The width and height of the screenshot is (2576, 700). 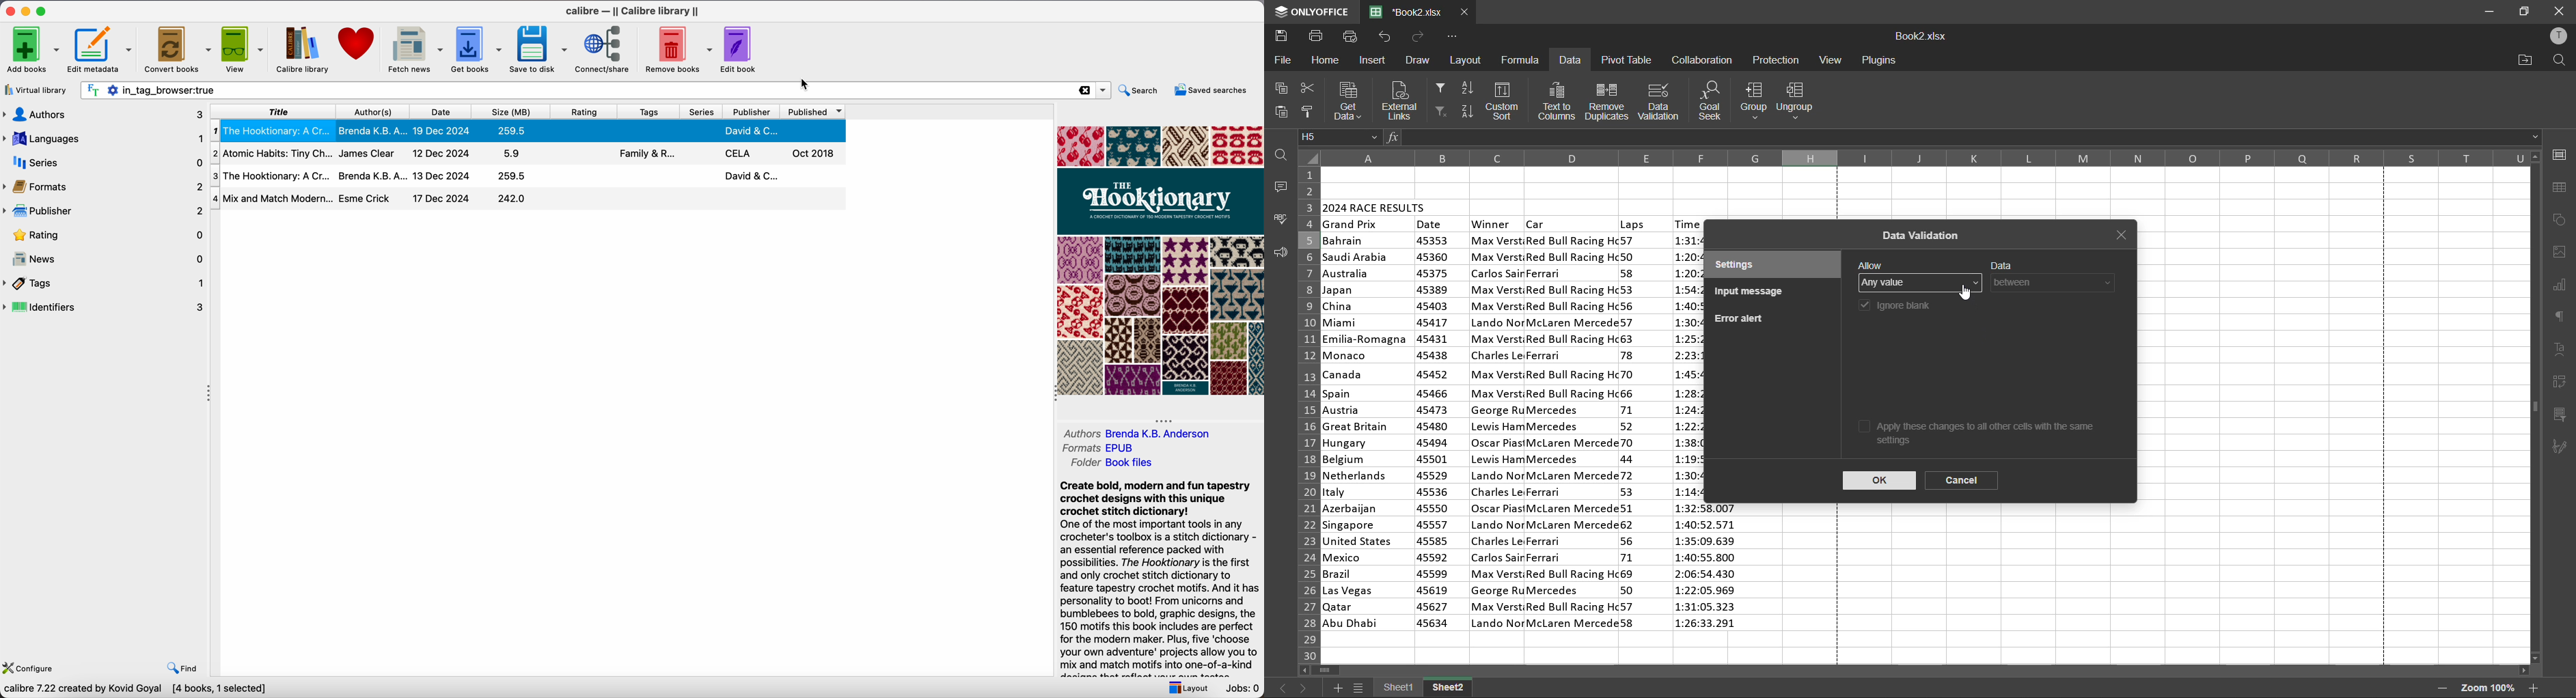 What do you see at coordinates (1757, 266) in the screenshot?
I see `settings` at bounding box center [1757, 266].